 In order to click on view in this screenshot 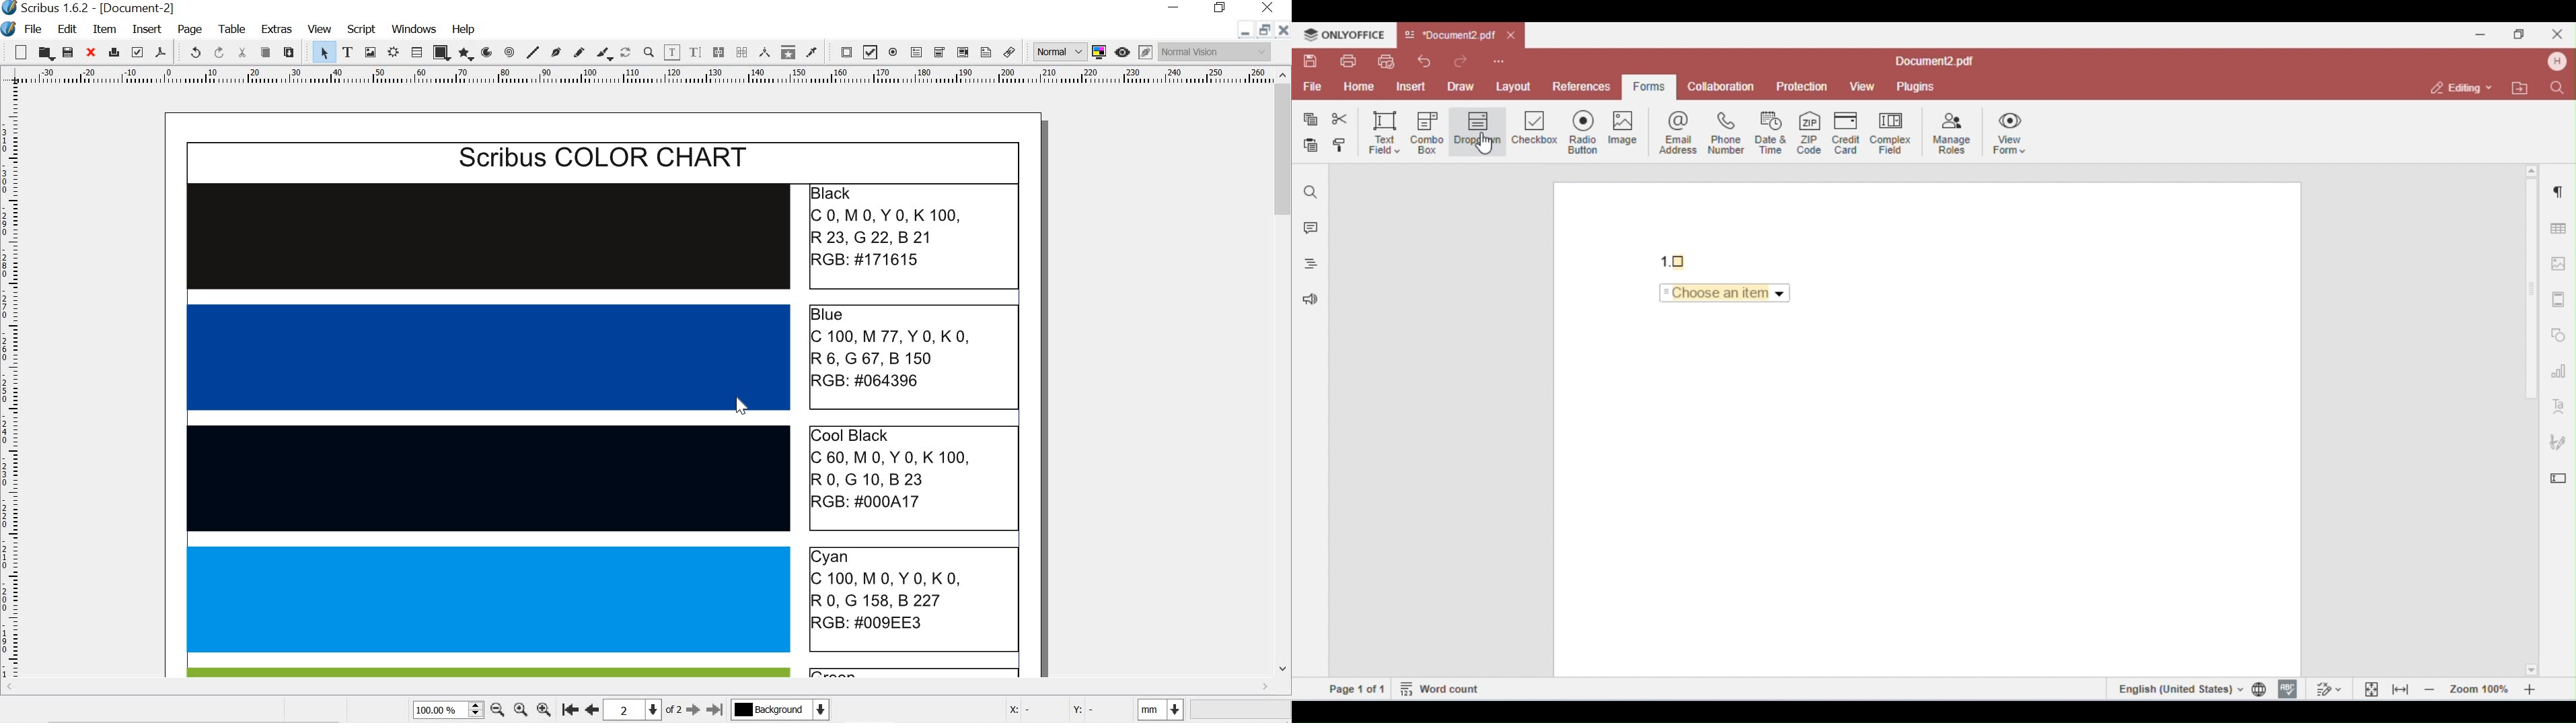, I will do `click(320, 28)`.